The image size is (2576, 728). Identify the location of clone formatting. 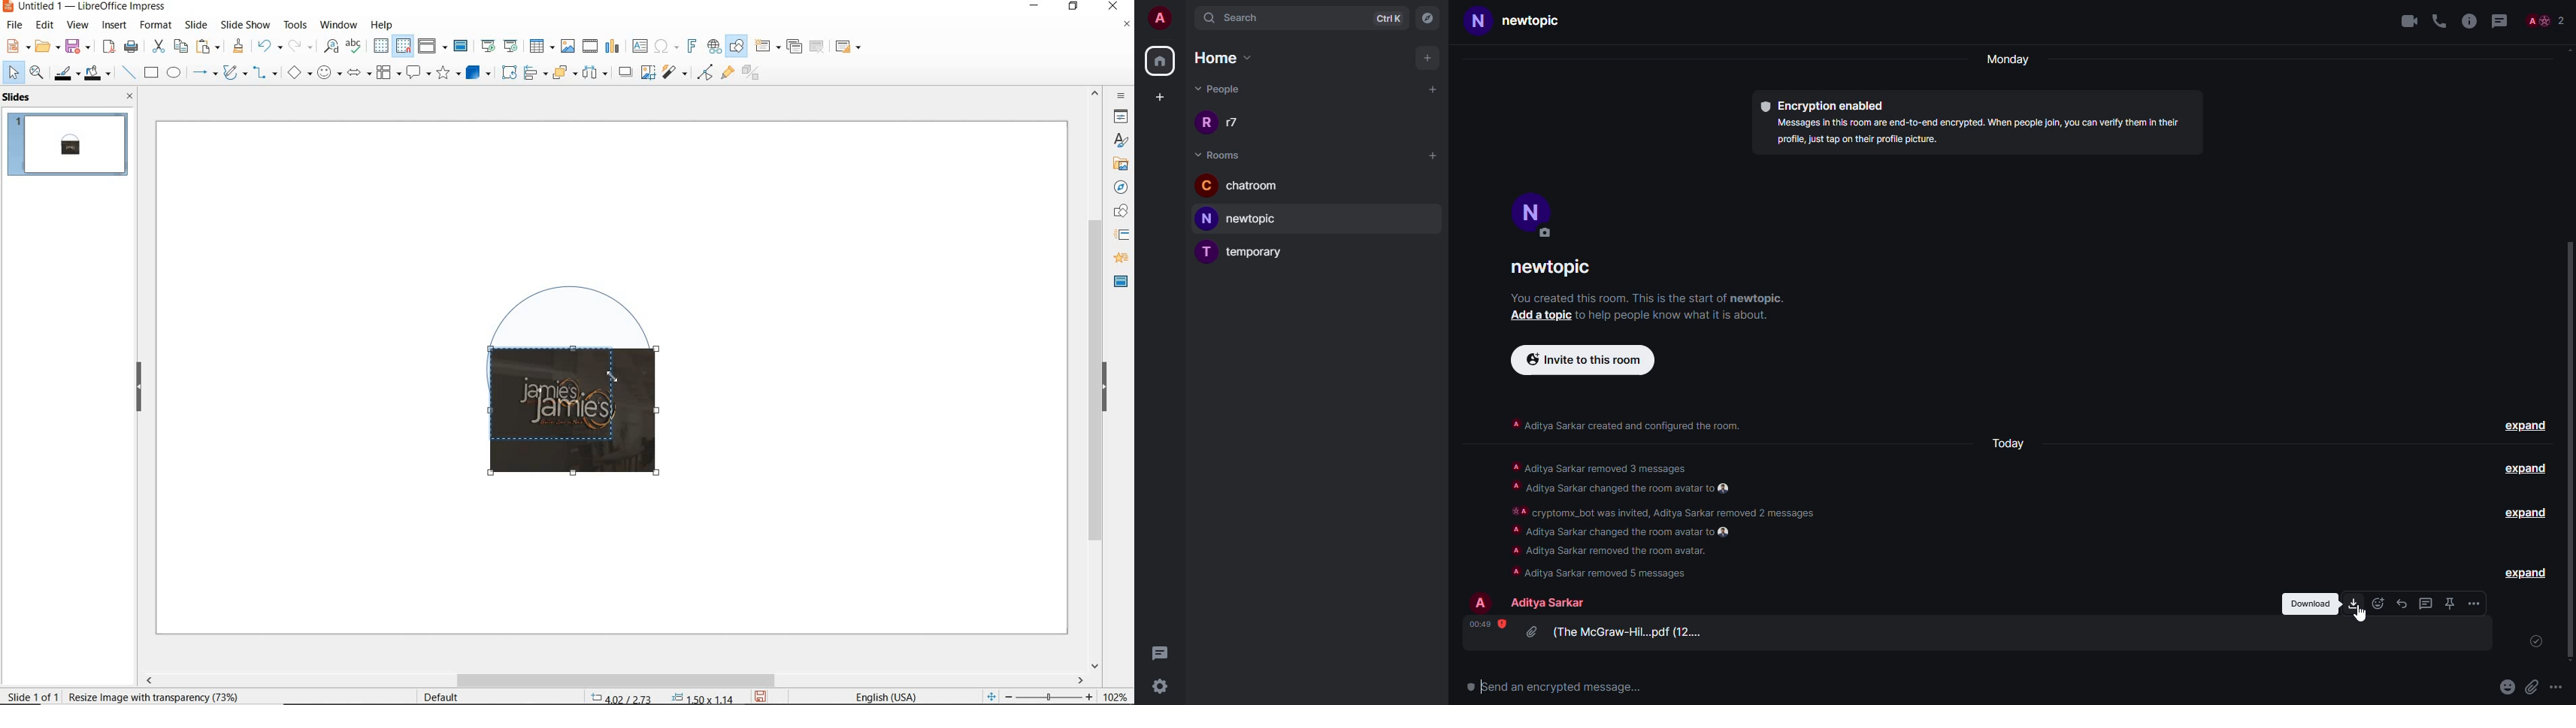
(238, 47).